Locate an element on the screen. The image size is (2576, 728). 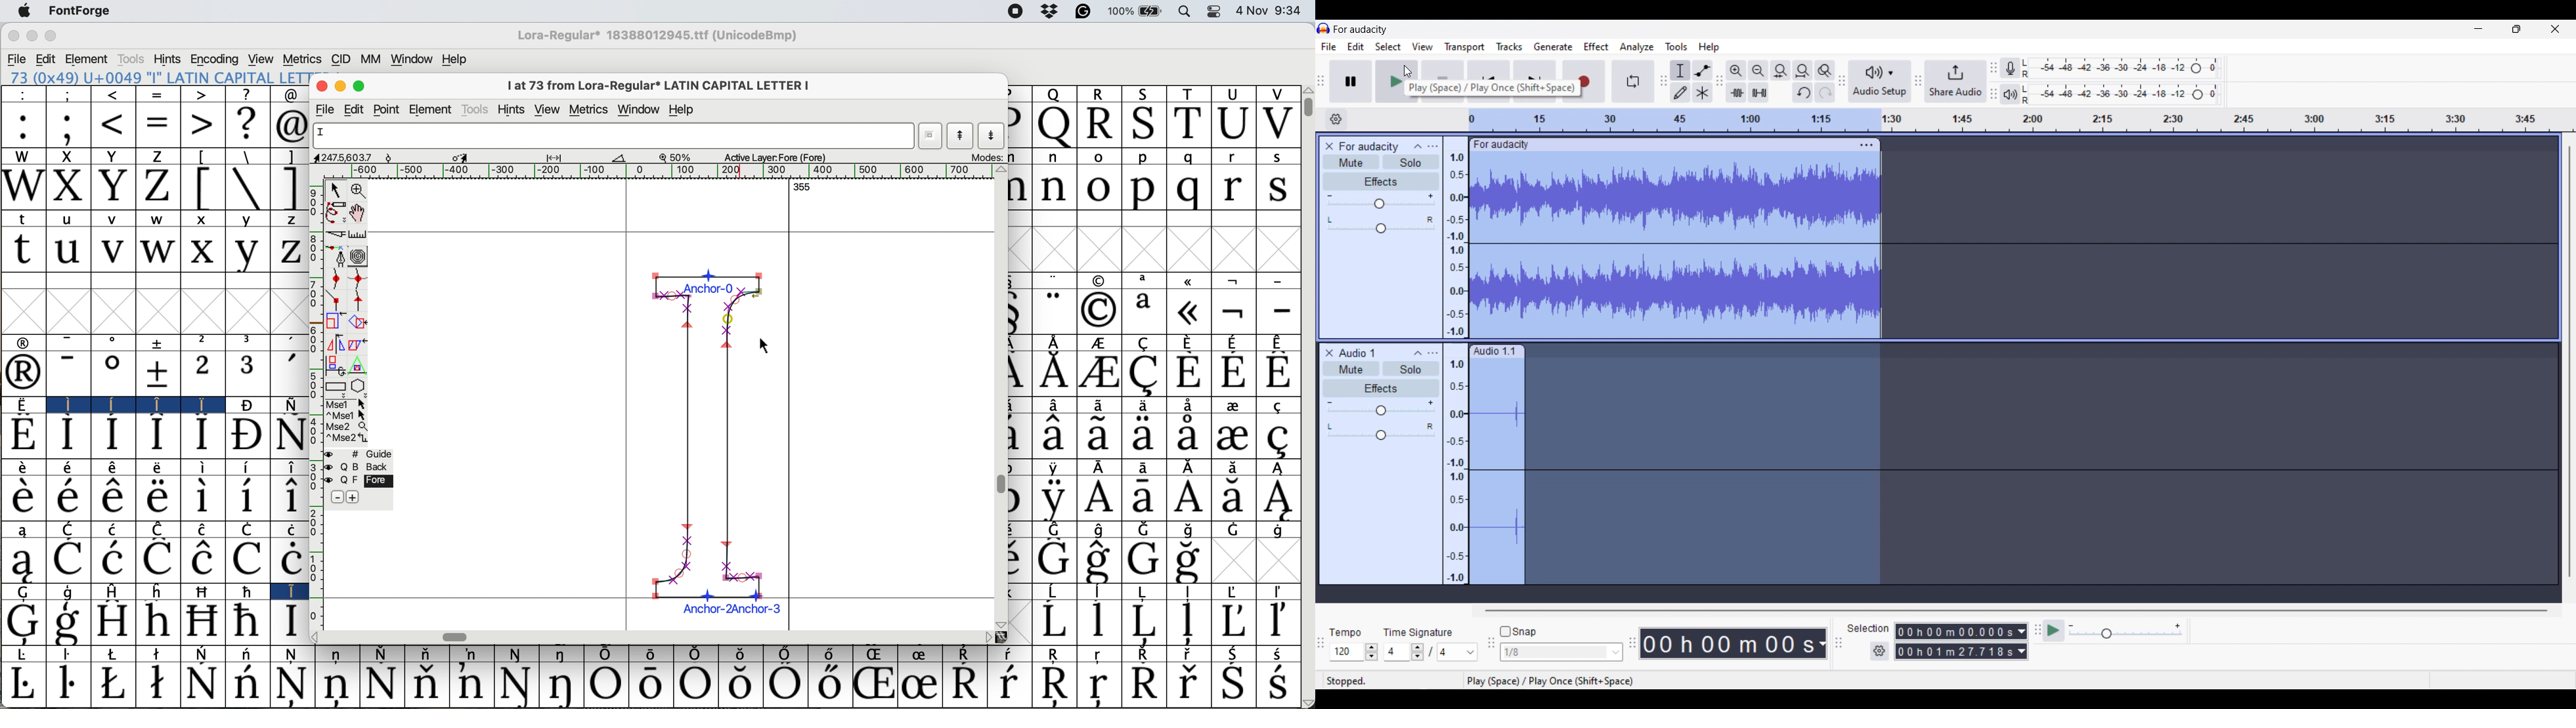
Lora regular*18388012945.ttf (UnicodeBmp) is located at coordinates (655, 37).